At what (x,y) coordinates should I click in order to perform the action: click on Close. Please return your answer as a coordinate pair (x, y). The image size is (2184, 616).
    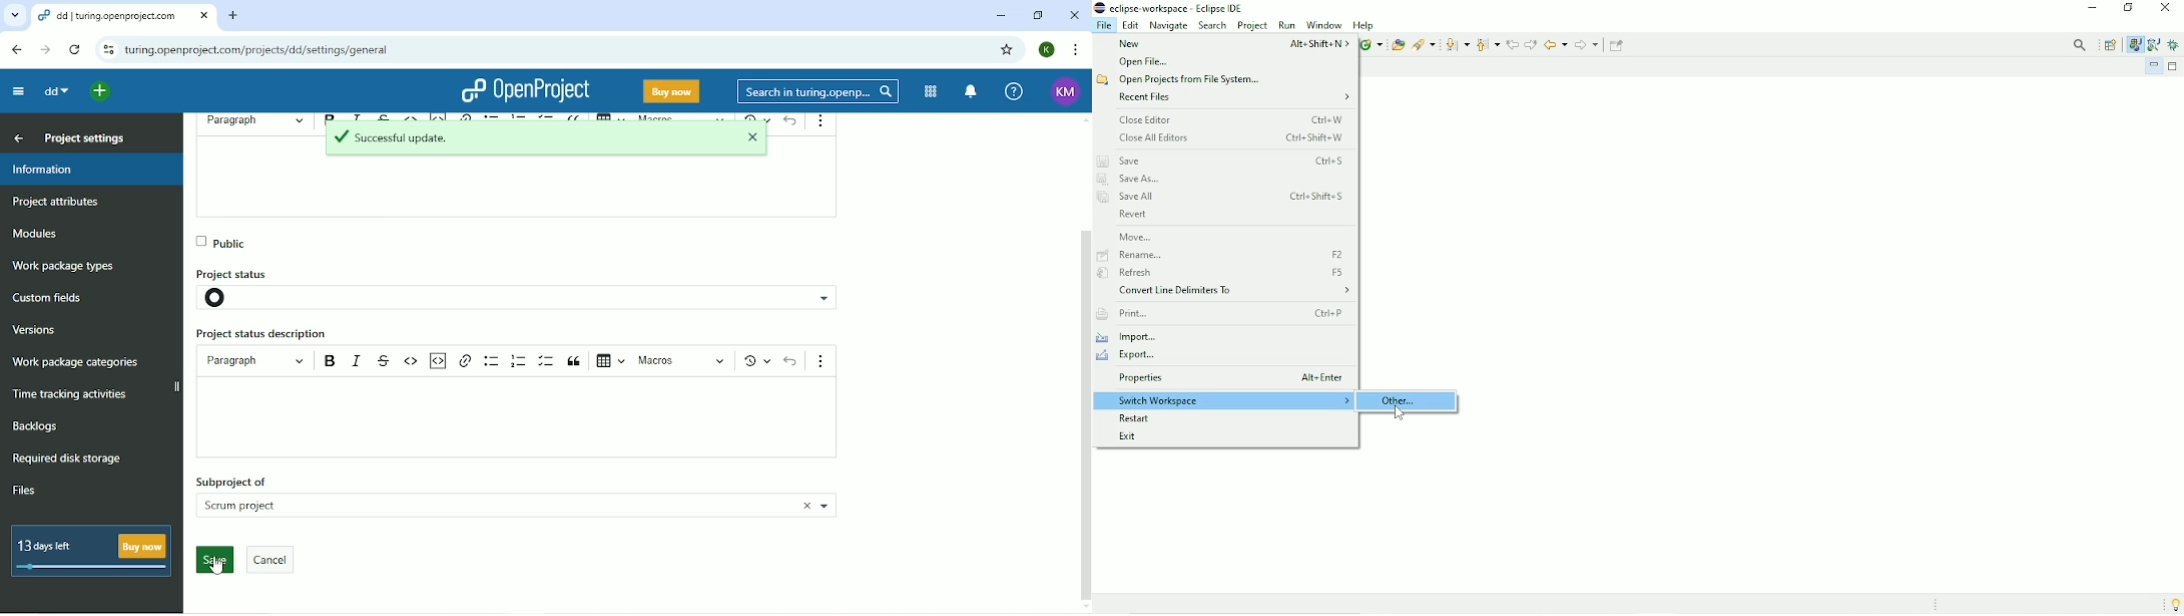
    Looking at the image, I should click on (2166, 9).